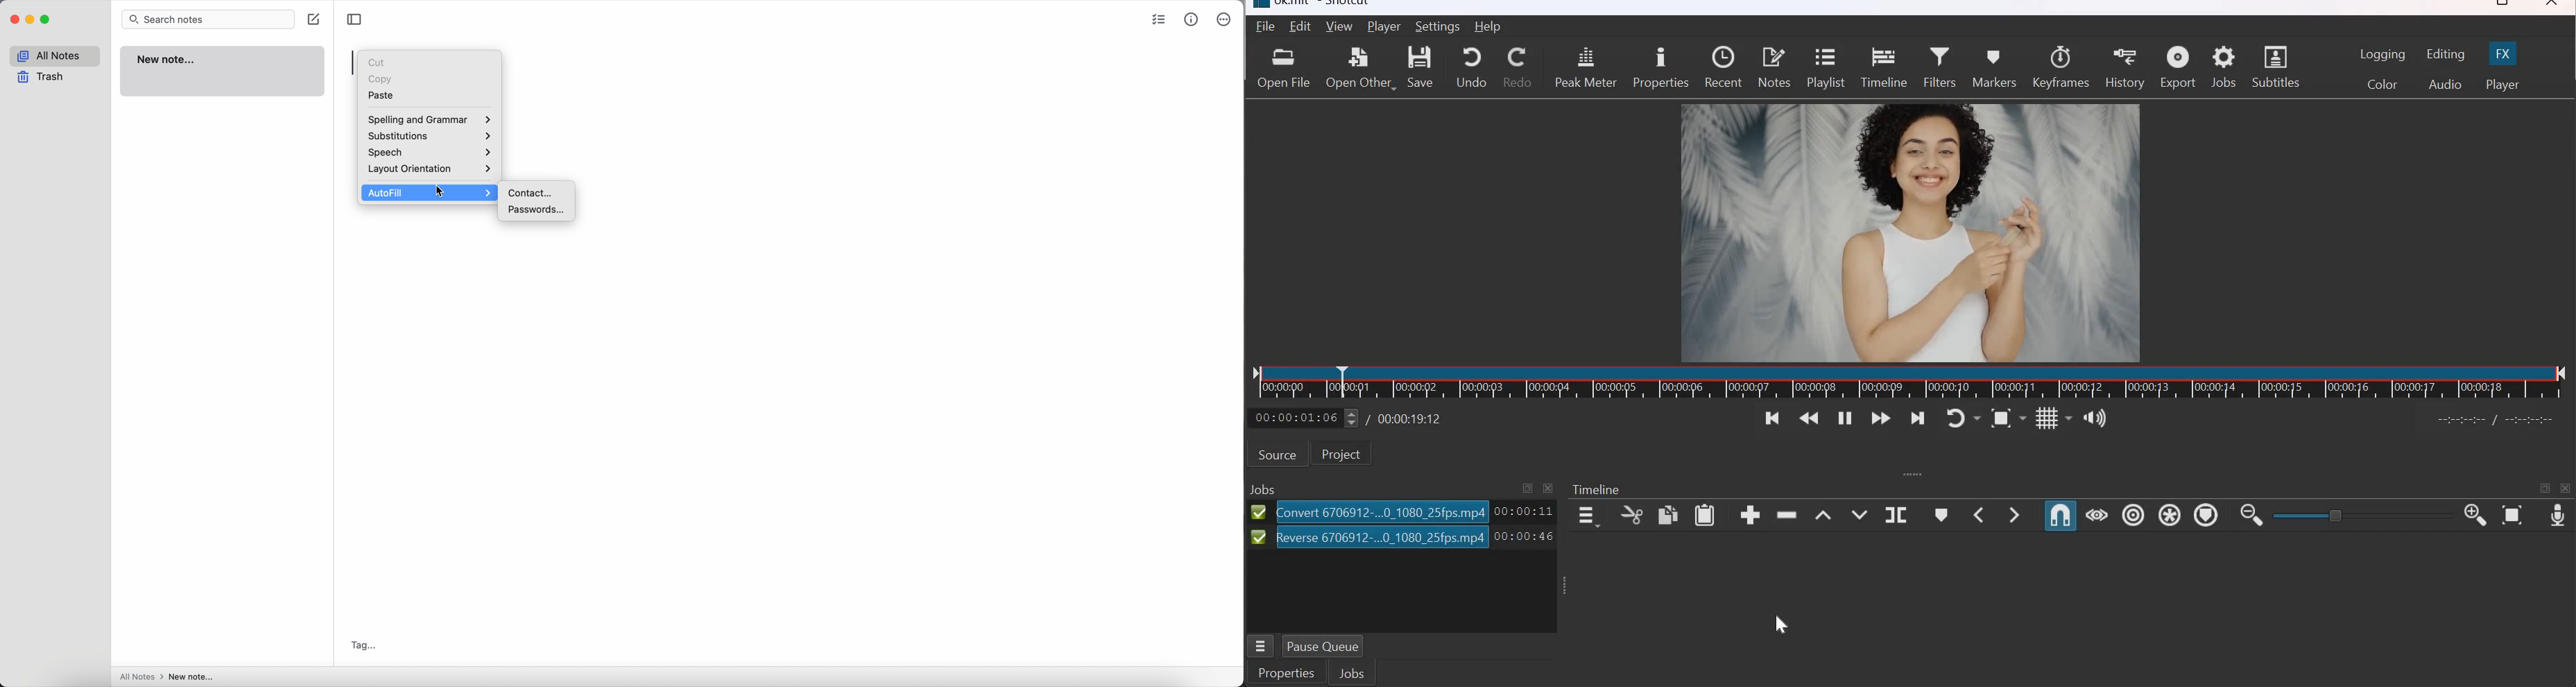  I want to click on Scrub while dragging, so click(2097, 516).